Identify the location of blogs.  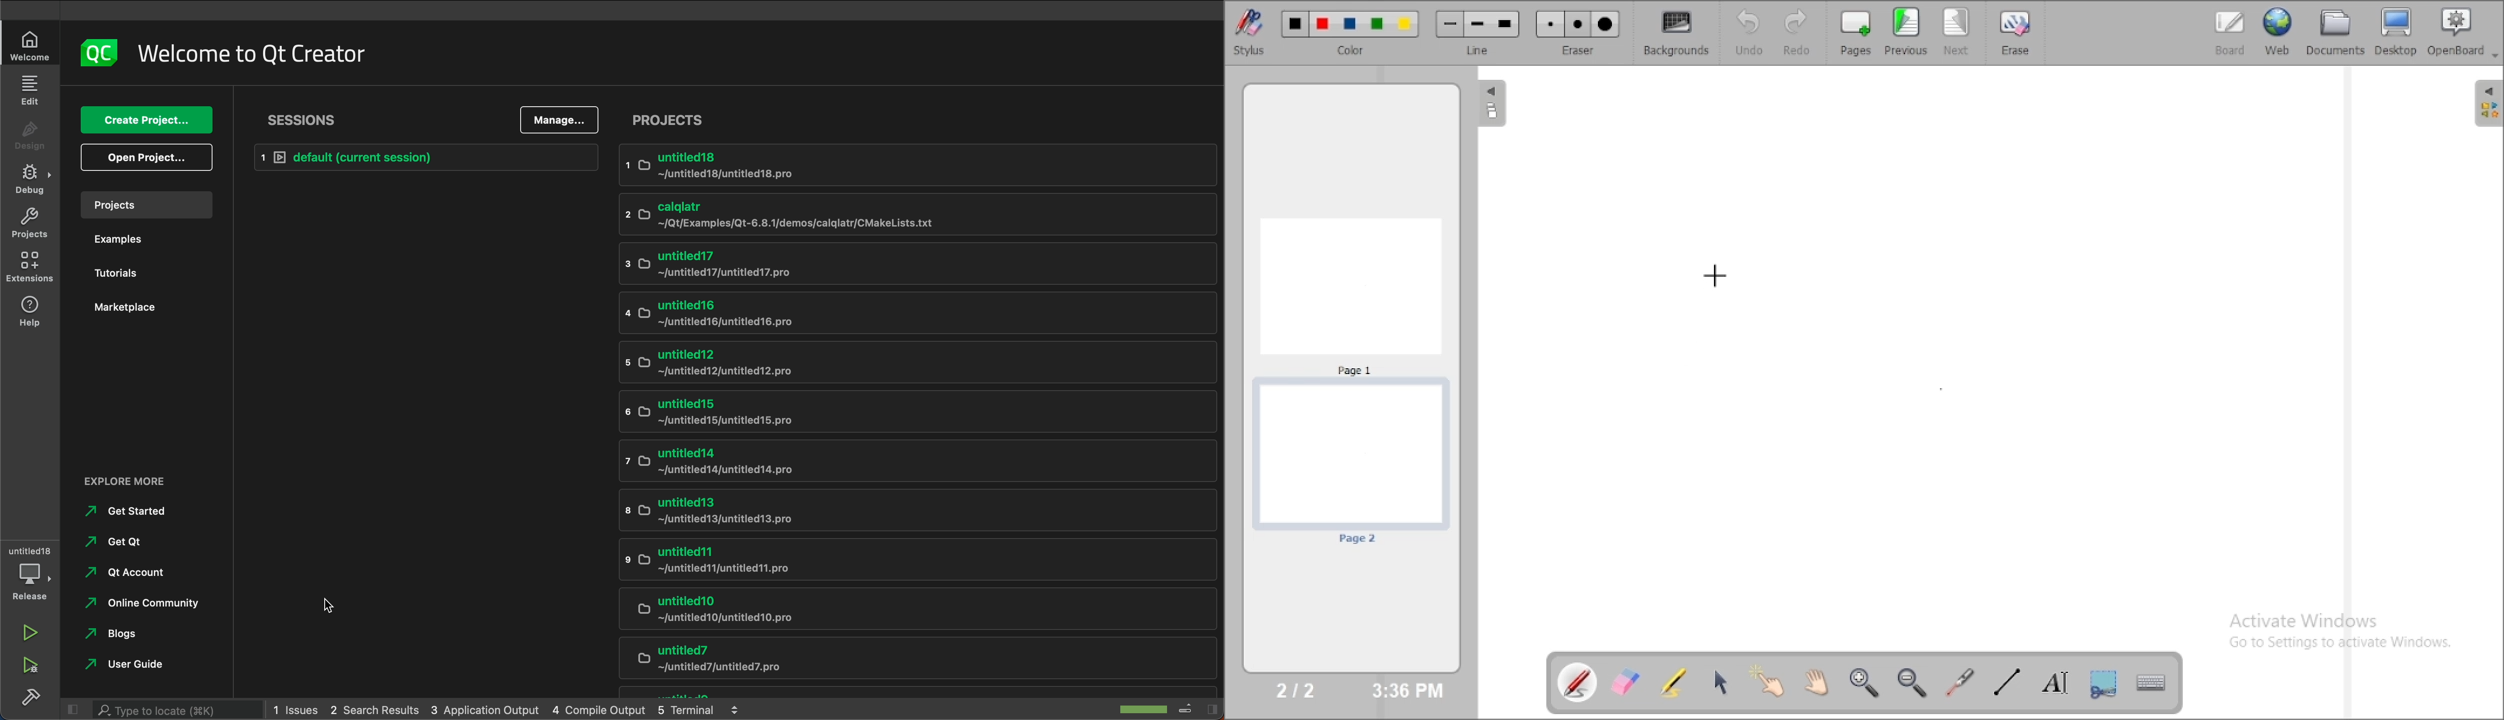
(113, 634).